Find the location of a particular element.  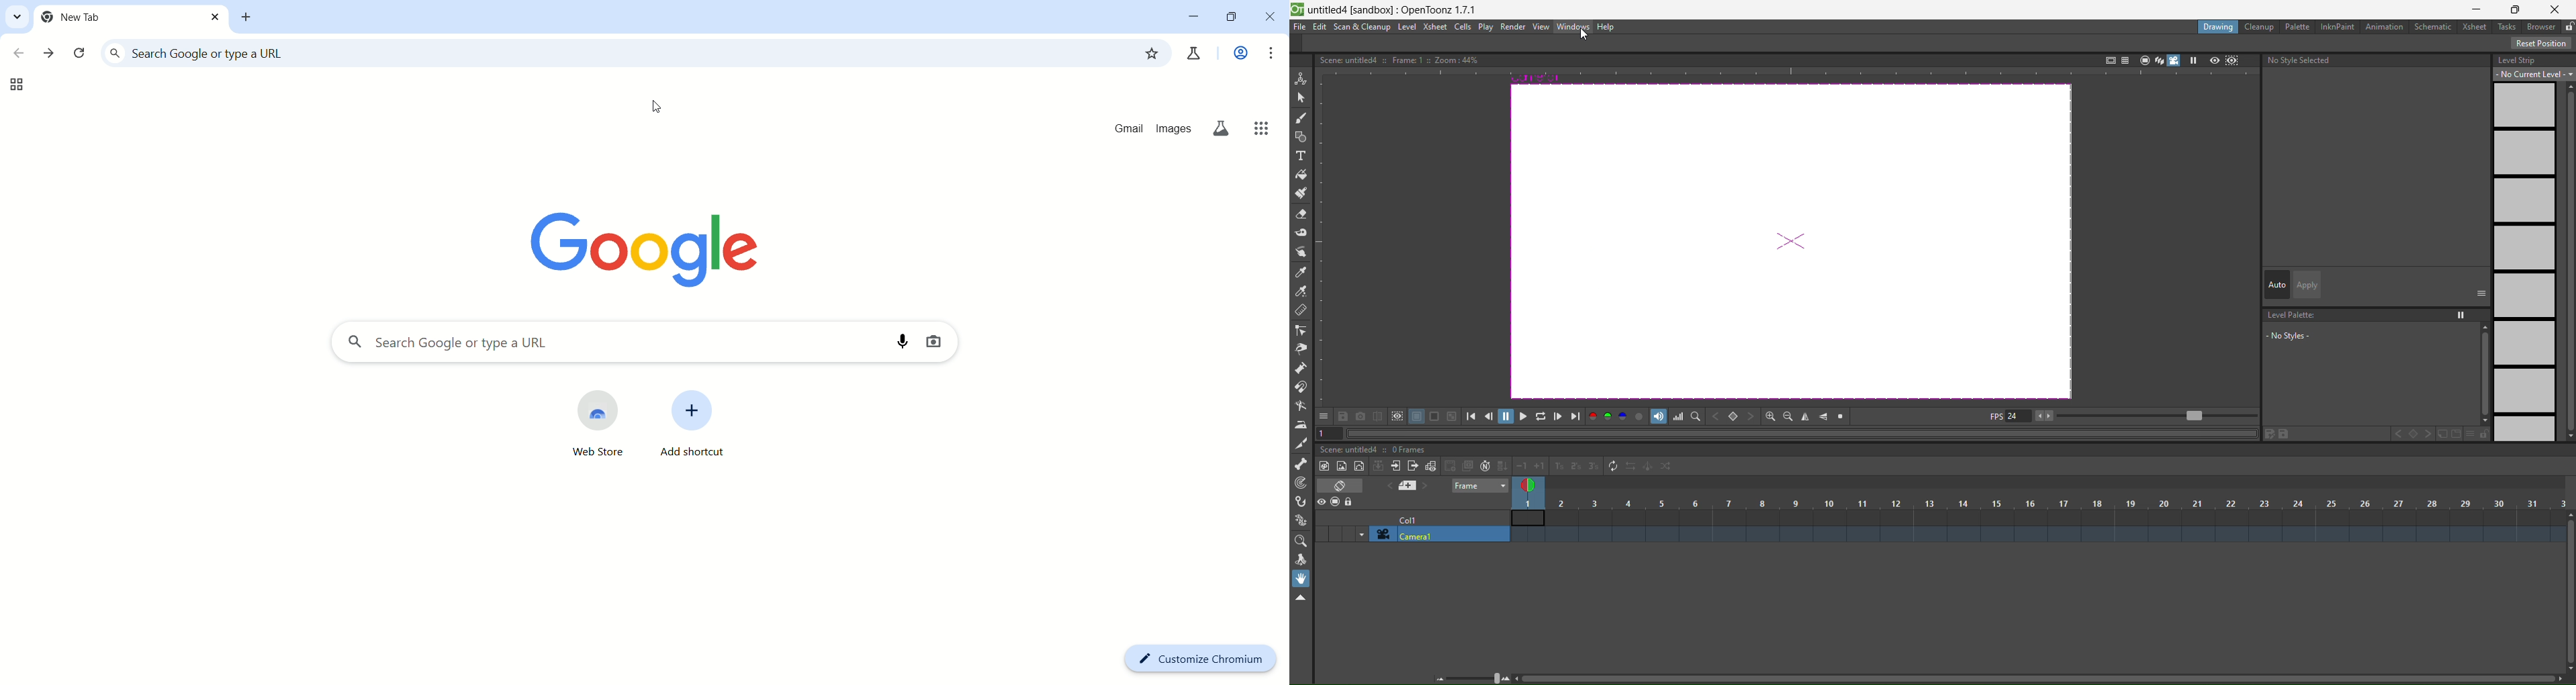

tasks is located at coordinates (2509, 26).